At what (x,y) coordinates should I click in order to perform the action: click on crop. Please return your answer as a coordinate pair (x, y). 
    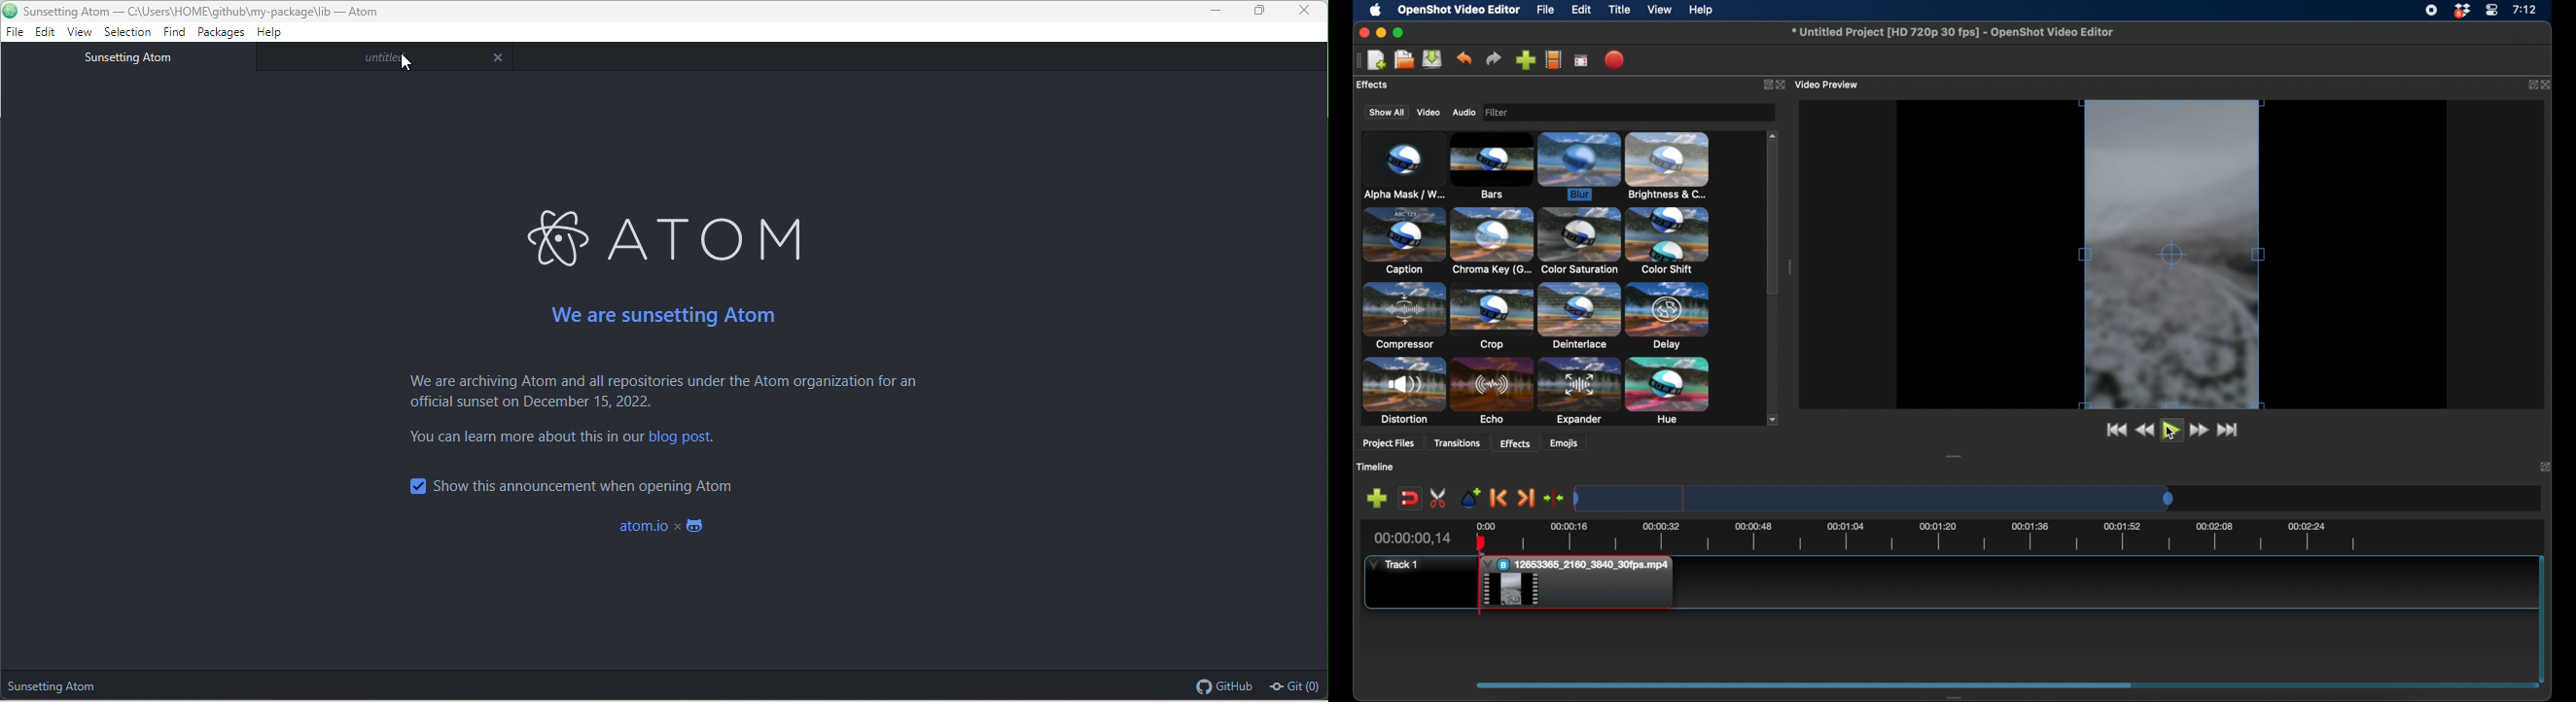
    Looking at the image, I should click on (1492, 316).